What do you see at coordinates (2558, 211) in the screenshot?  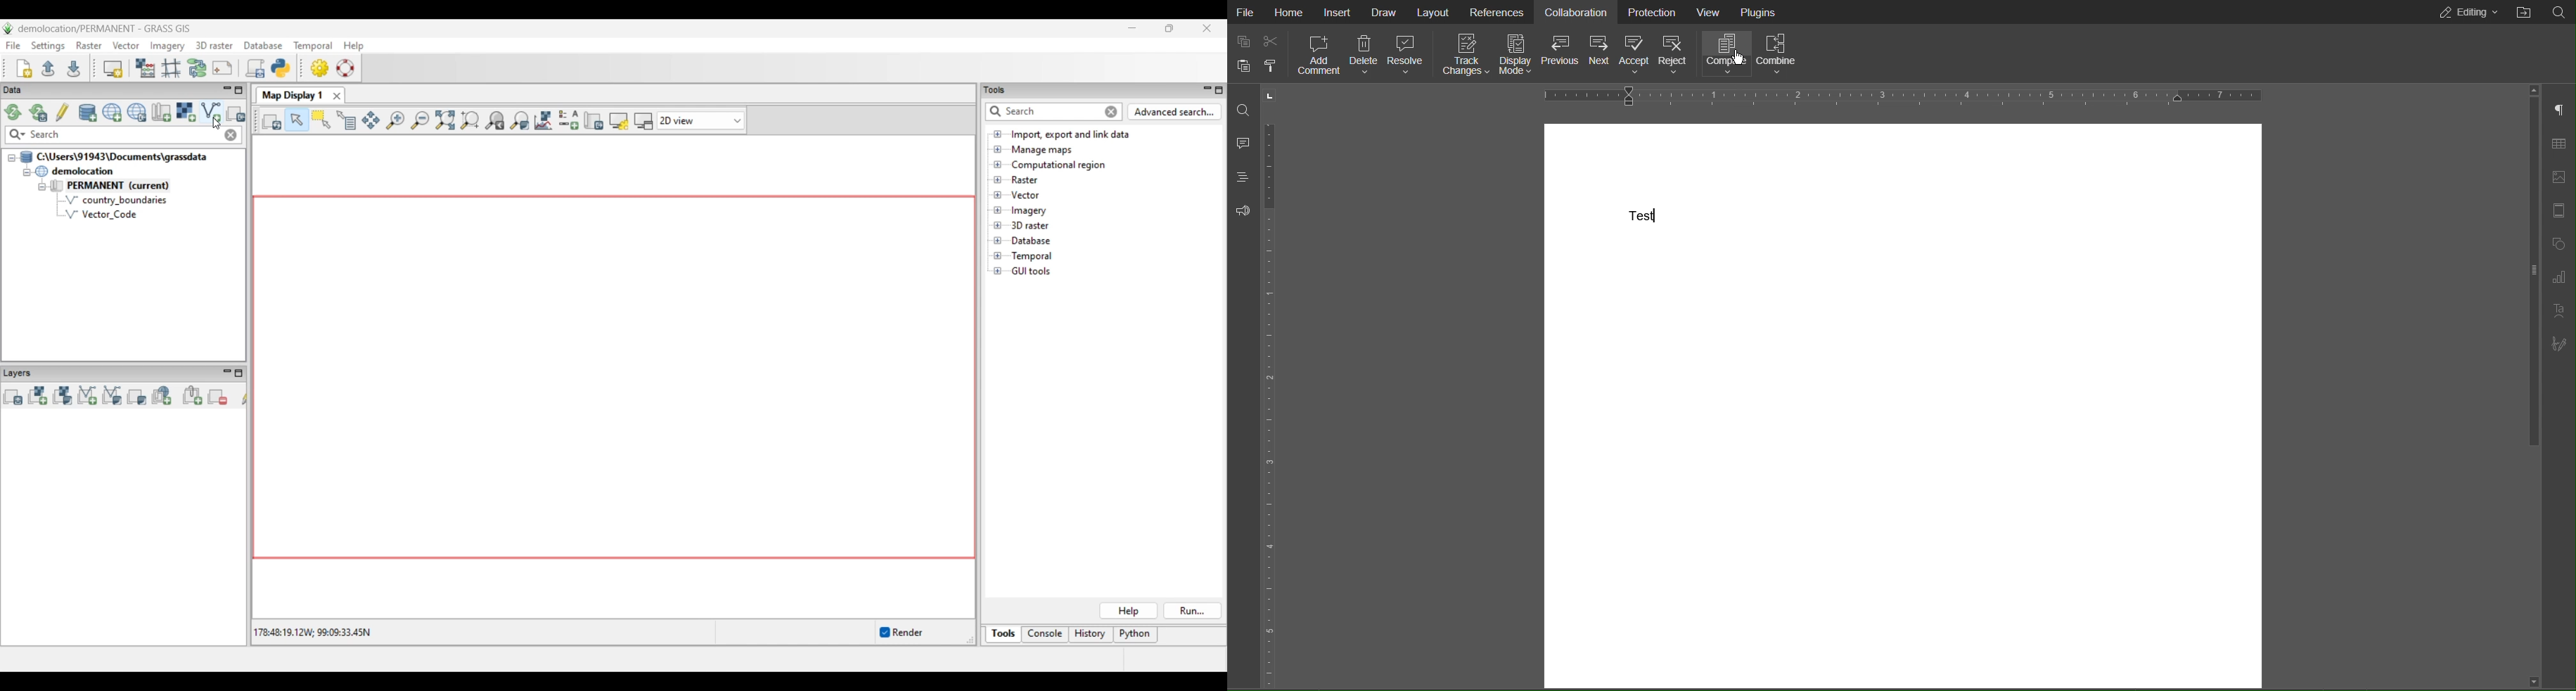 I see `Header Footer` at bounding box center [2558, 211].